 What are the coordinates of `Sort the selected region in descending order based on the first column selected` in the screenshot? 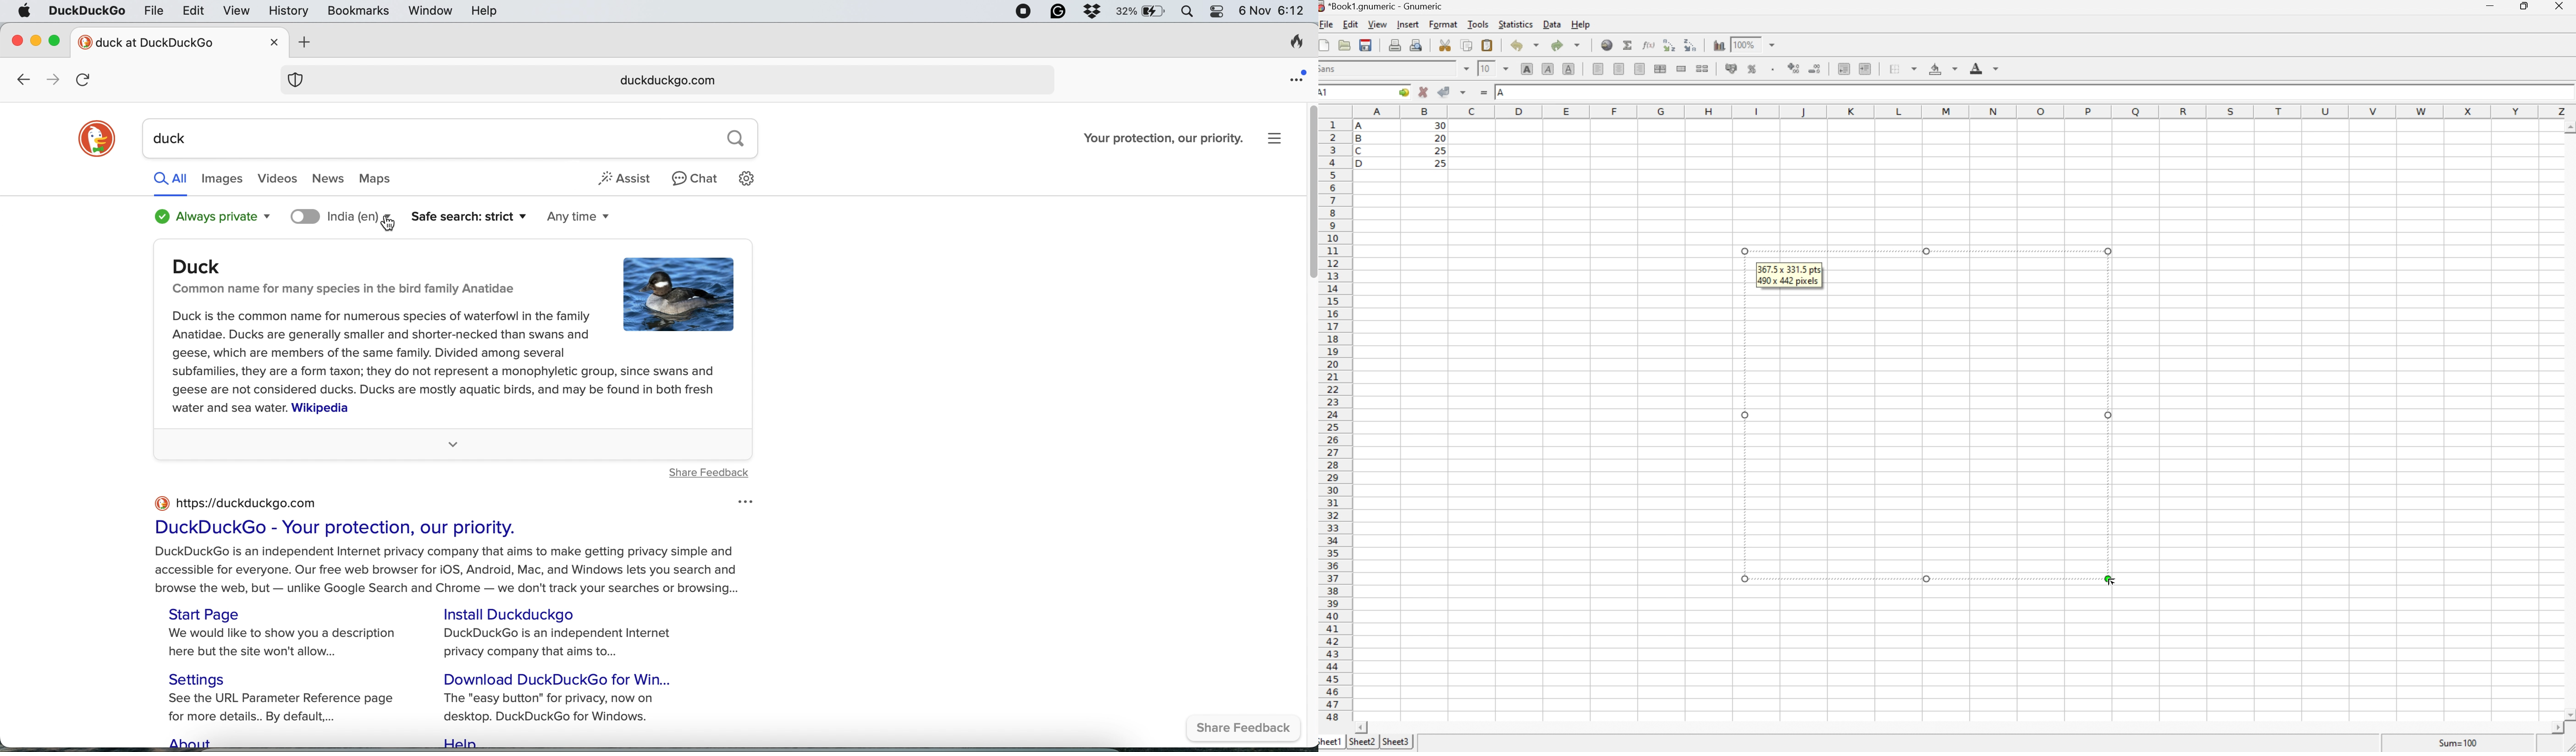 It's located at (1668, 44).